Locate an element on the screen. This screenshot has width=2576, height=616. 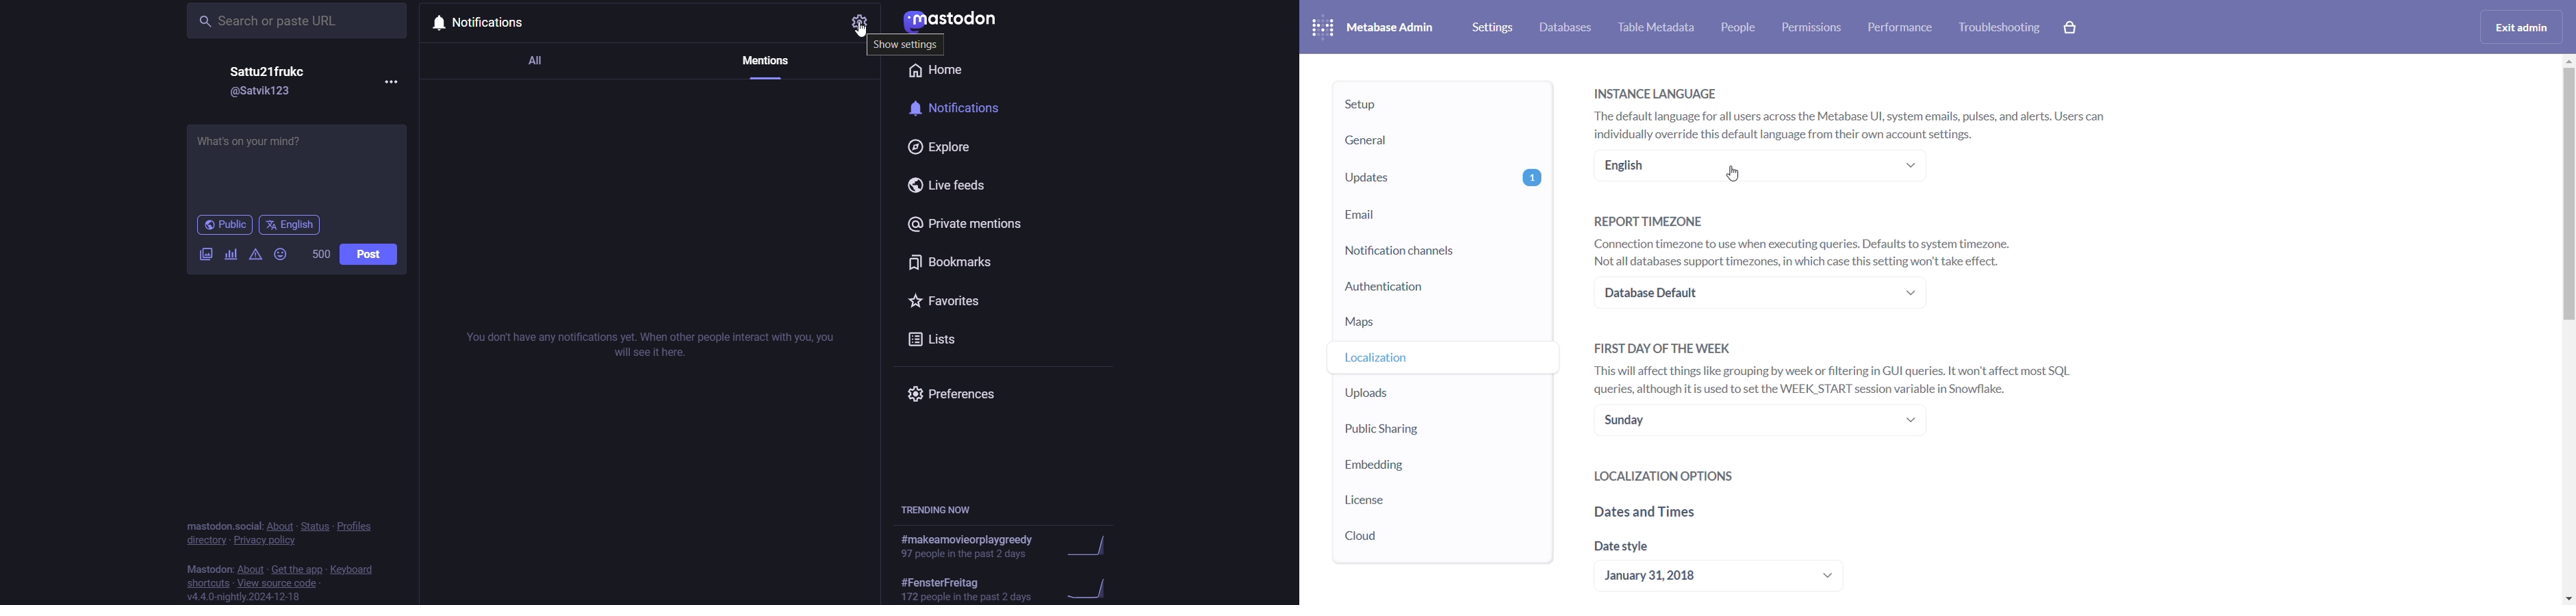
All is located at coordinates (535, 60).